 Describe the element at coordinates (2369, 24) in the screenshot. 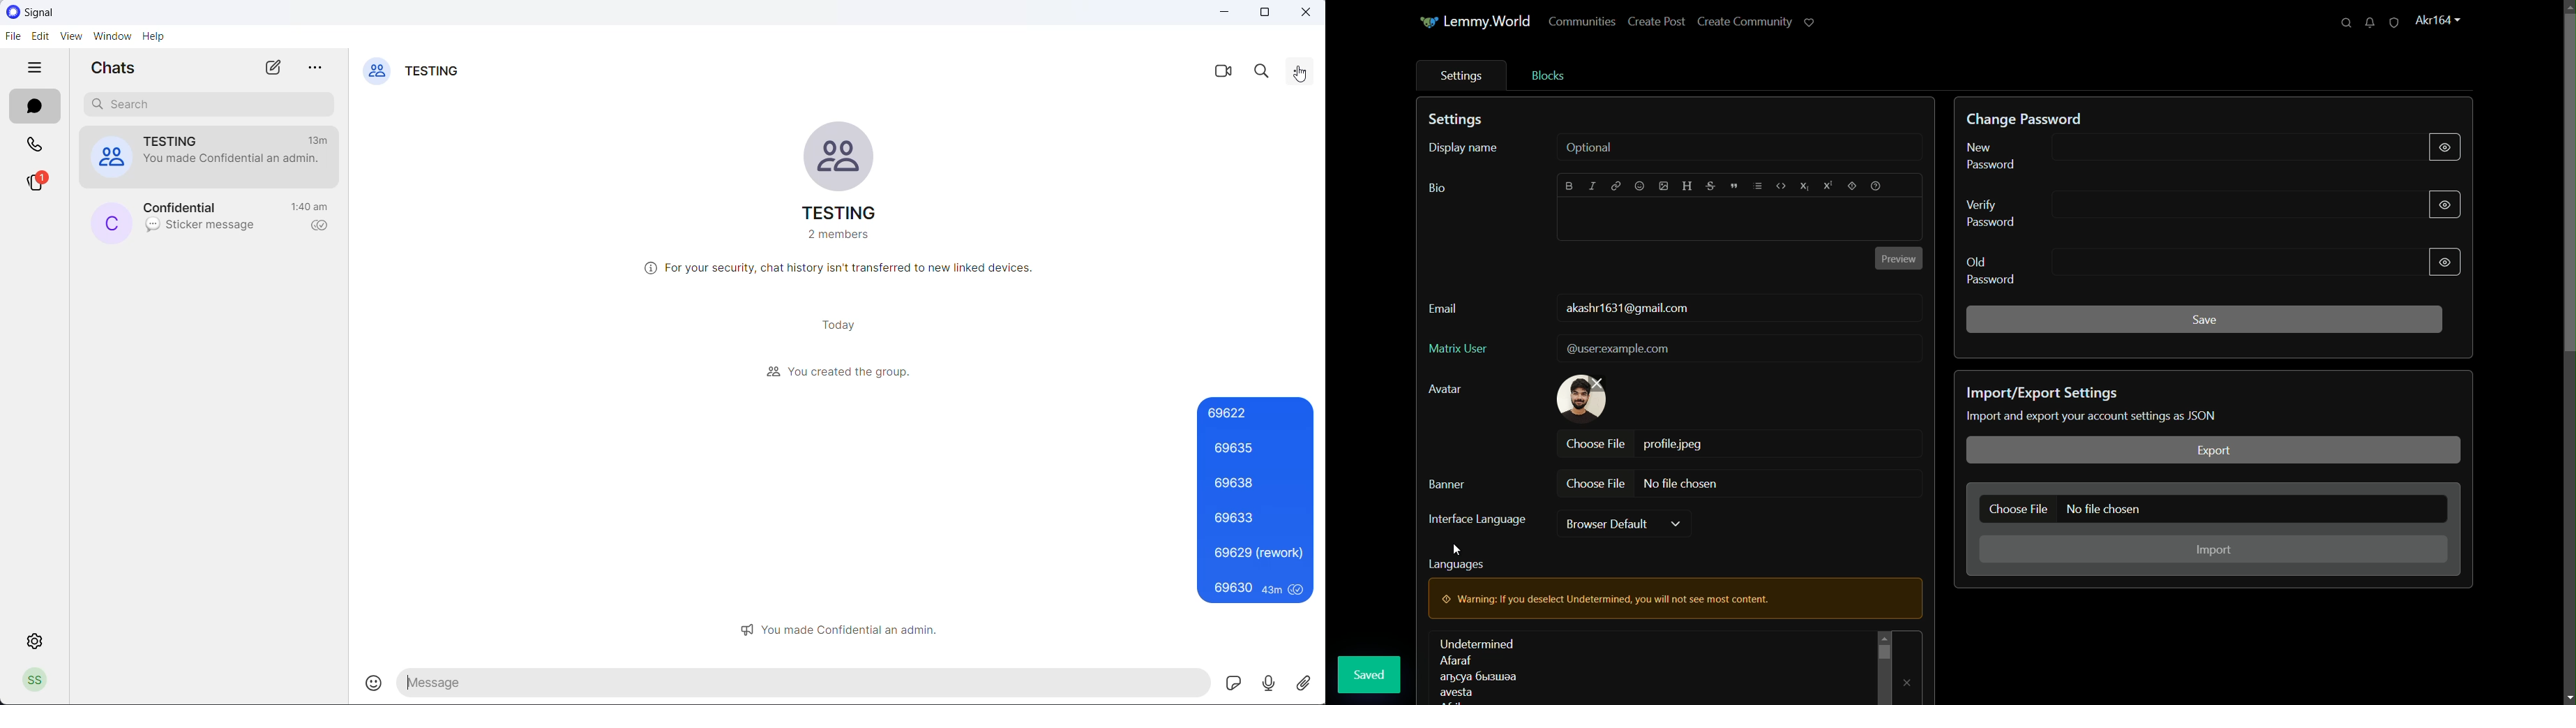

I see `unread messages` at that location.